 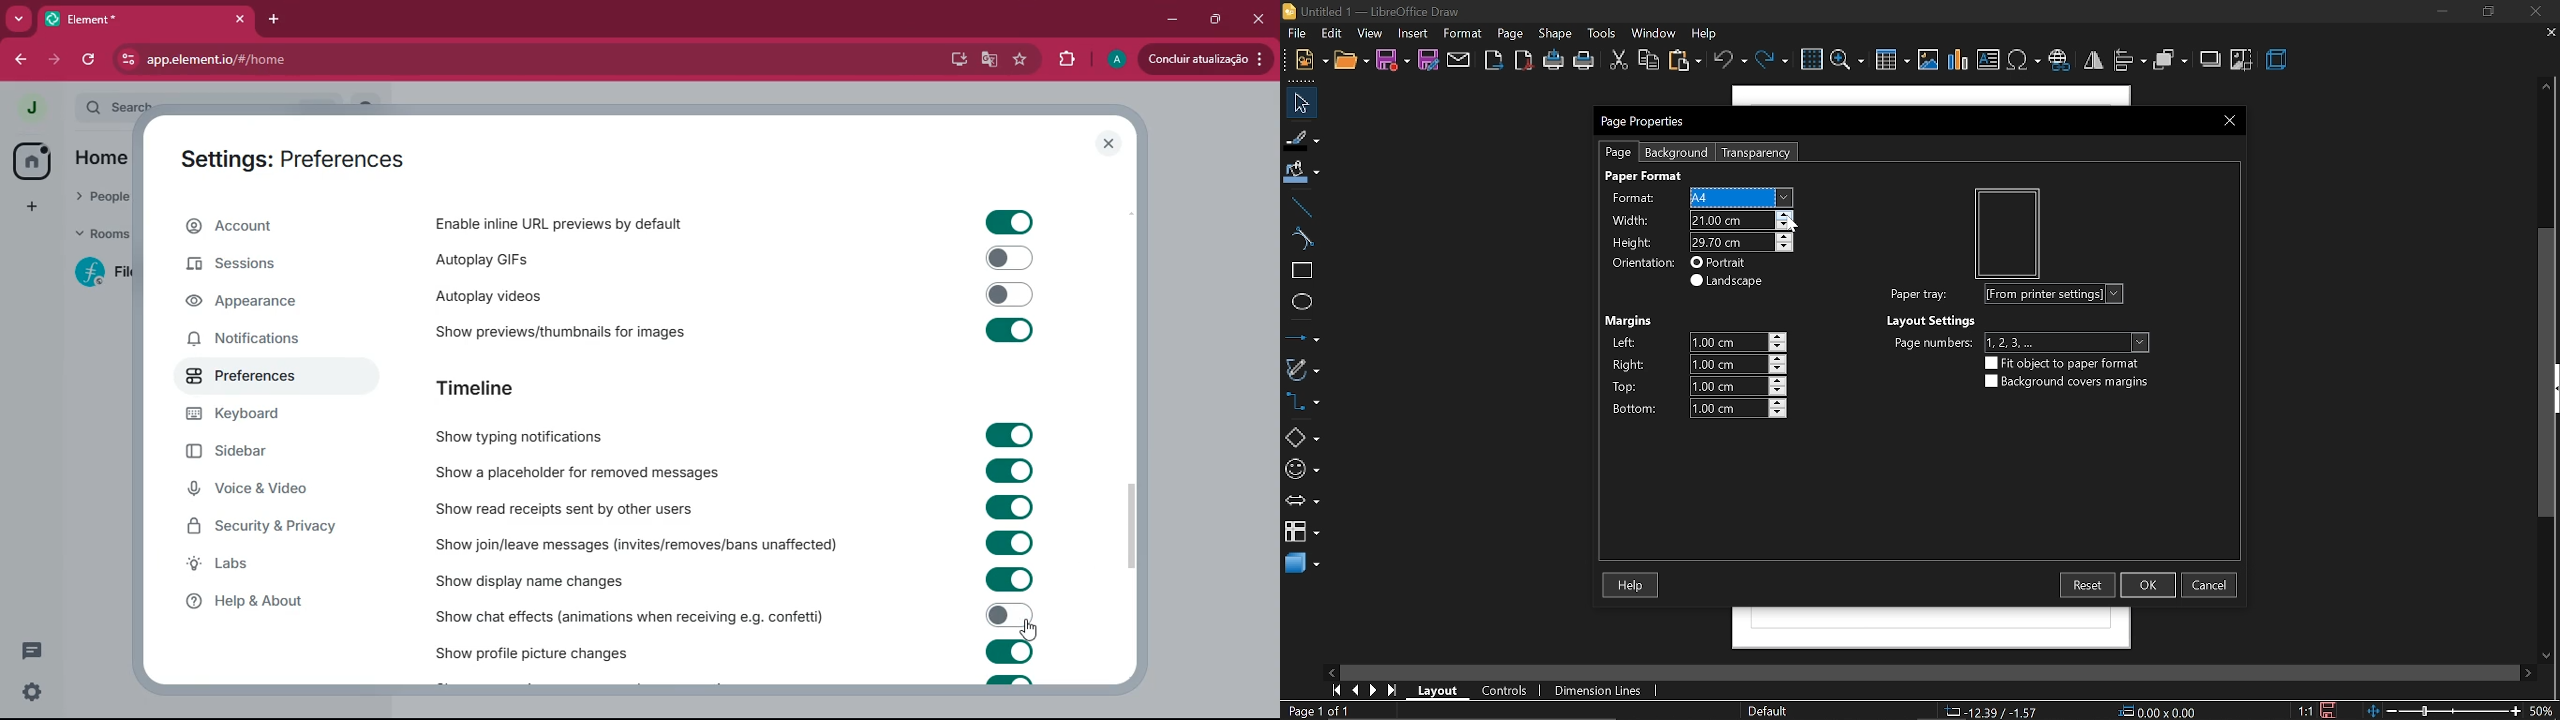 I want to click on Page 1 of 1 - current page, so click(x=1320, y=711).